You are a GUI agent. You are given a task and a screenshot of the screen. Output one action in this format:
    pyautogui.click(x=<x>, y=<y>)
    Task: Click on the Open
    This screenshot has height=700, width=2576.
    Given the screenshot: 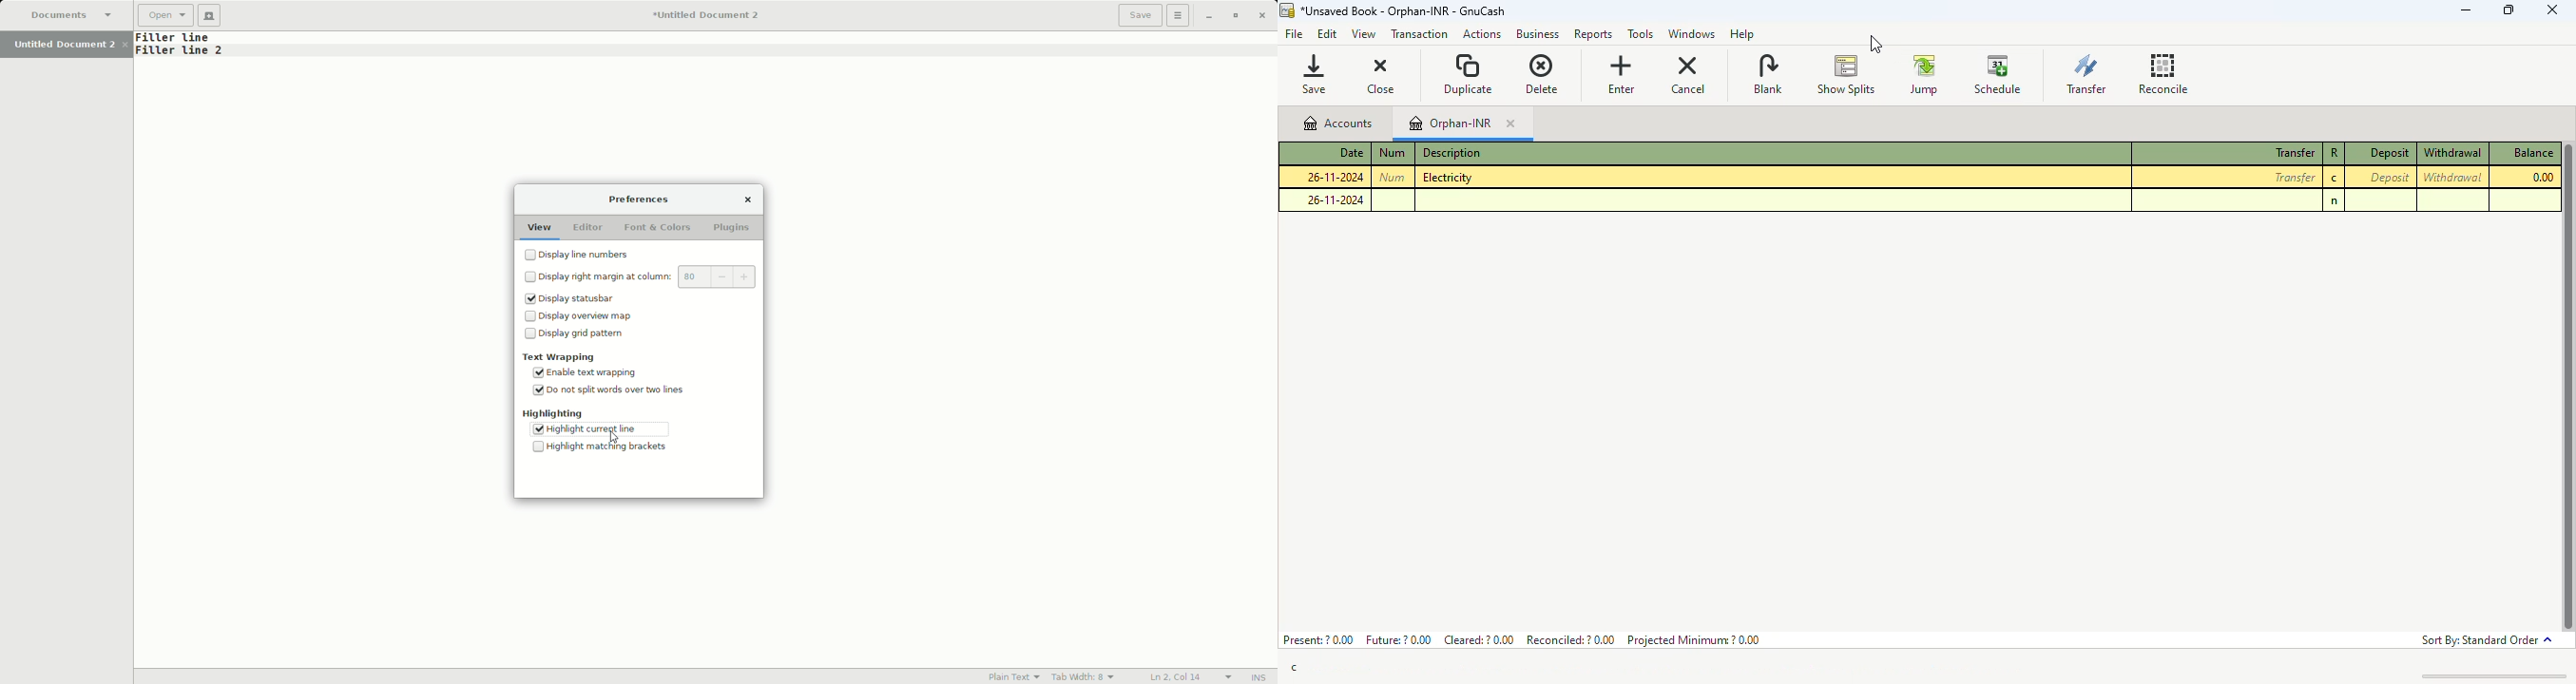 What is the action you would take?
    pyautogui.click(x=166, y=17)
    